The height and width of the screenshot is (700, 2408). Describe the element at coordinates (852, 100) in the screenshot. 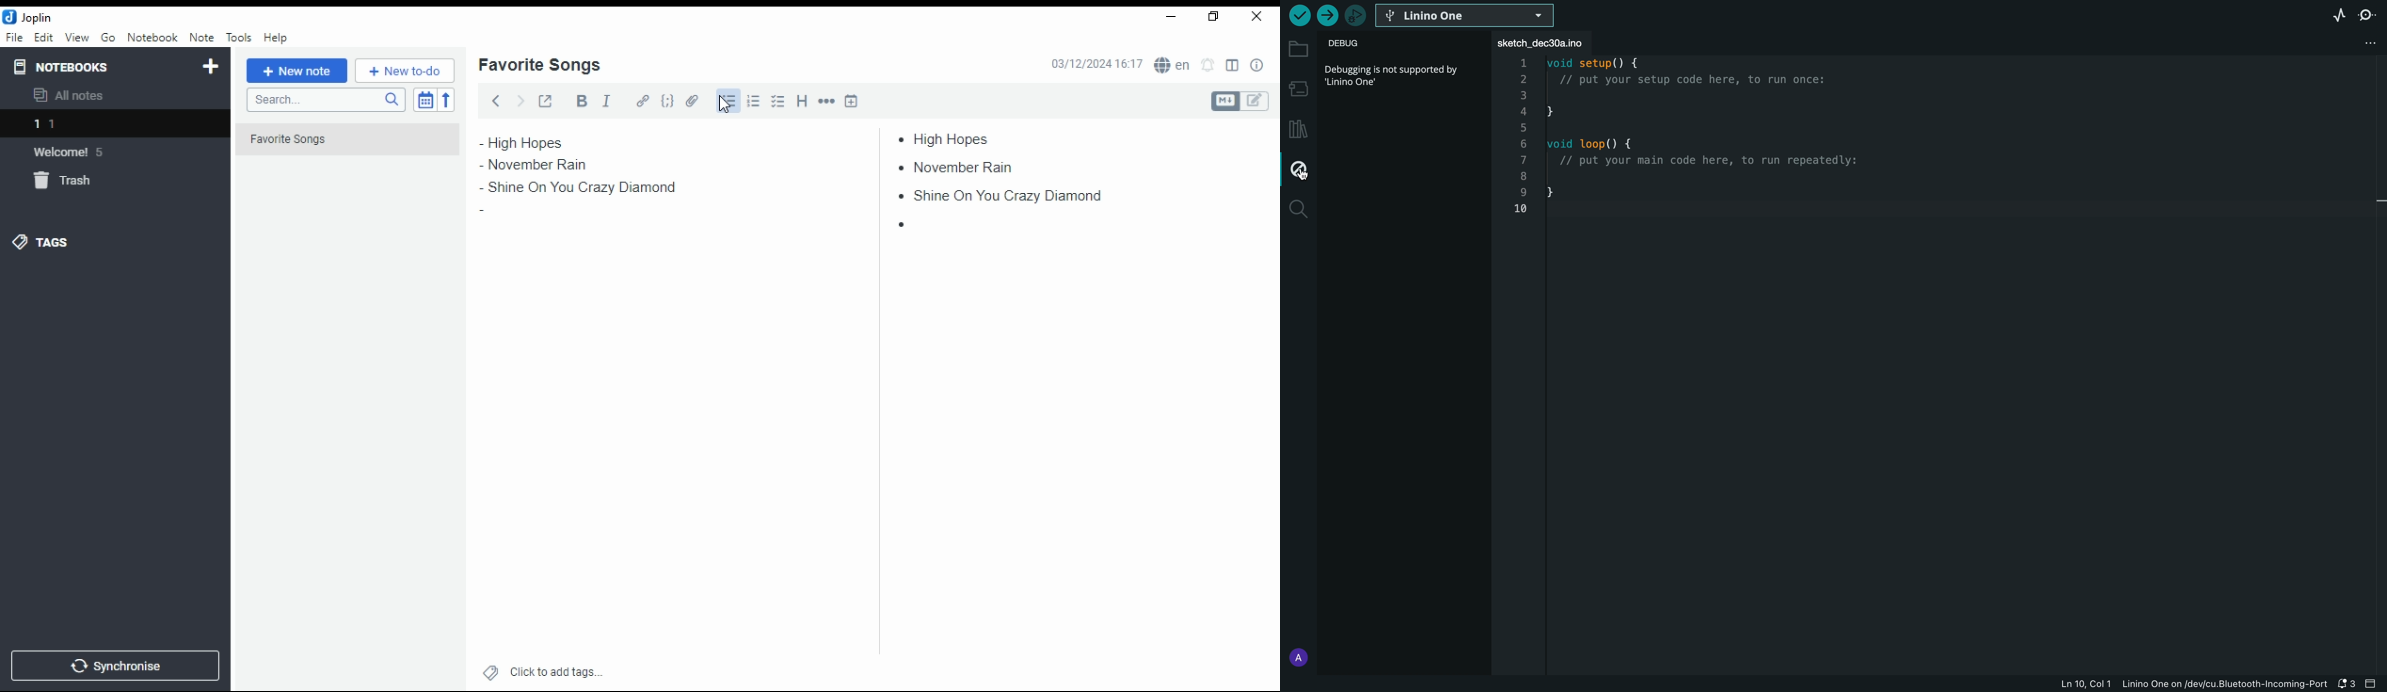

I see `insert time` at that location.